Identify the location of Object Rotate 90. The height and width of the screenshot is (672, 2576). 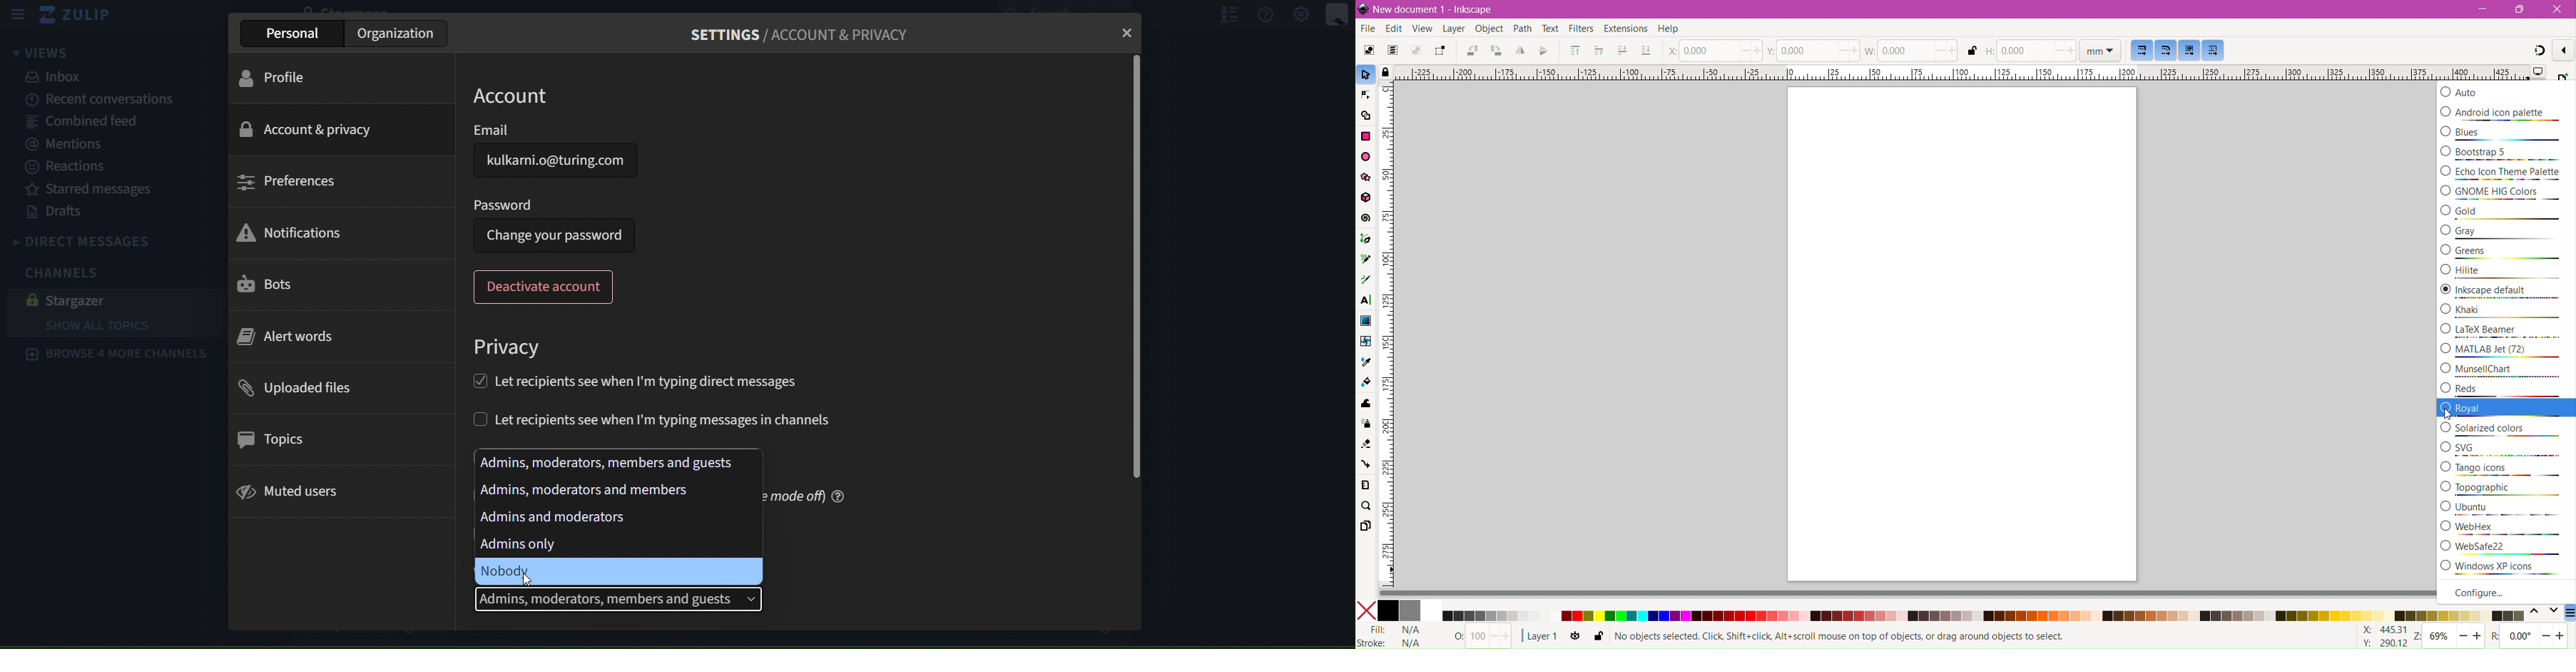
(1495, 52).